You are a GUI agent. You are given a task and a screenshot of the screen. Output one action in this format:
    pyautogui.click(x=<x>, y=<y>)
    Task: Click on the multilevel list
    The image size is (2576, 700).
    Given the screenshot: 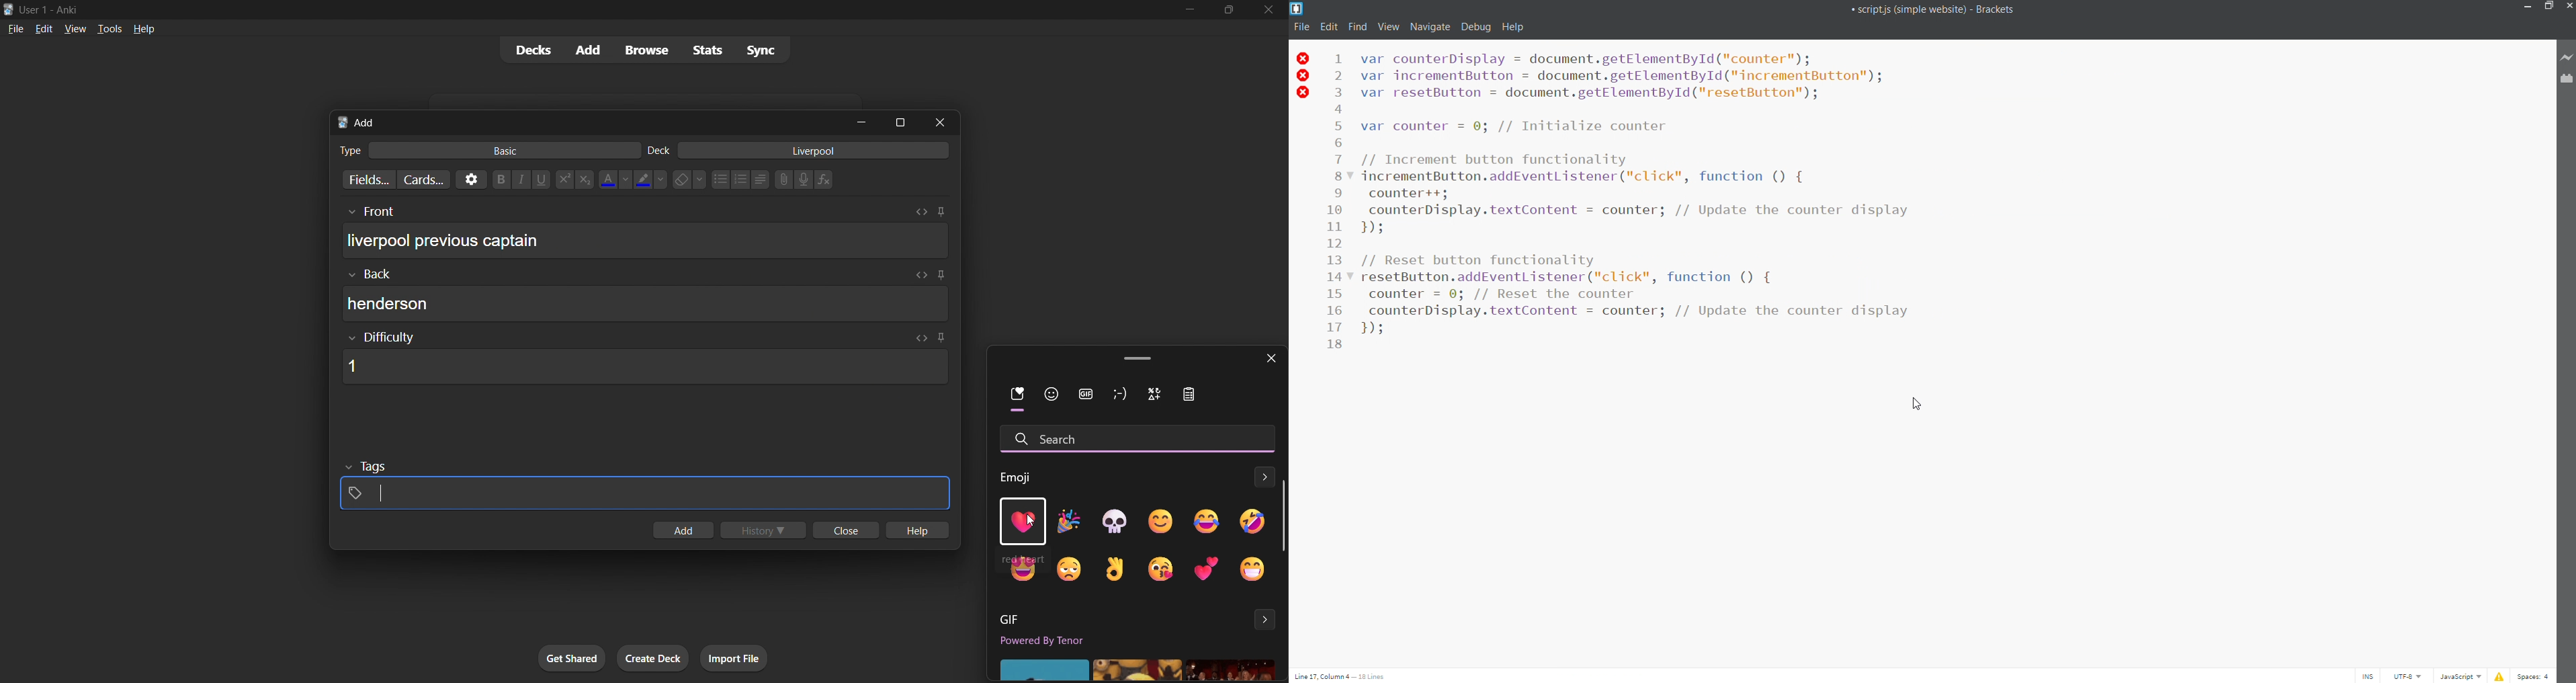 What is the action you would take?
    pyautogui.click(x=761, y=181)
    